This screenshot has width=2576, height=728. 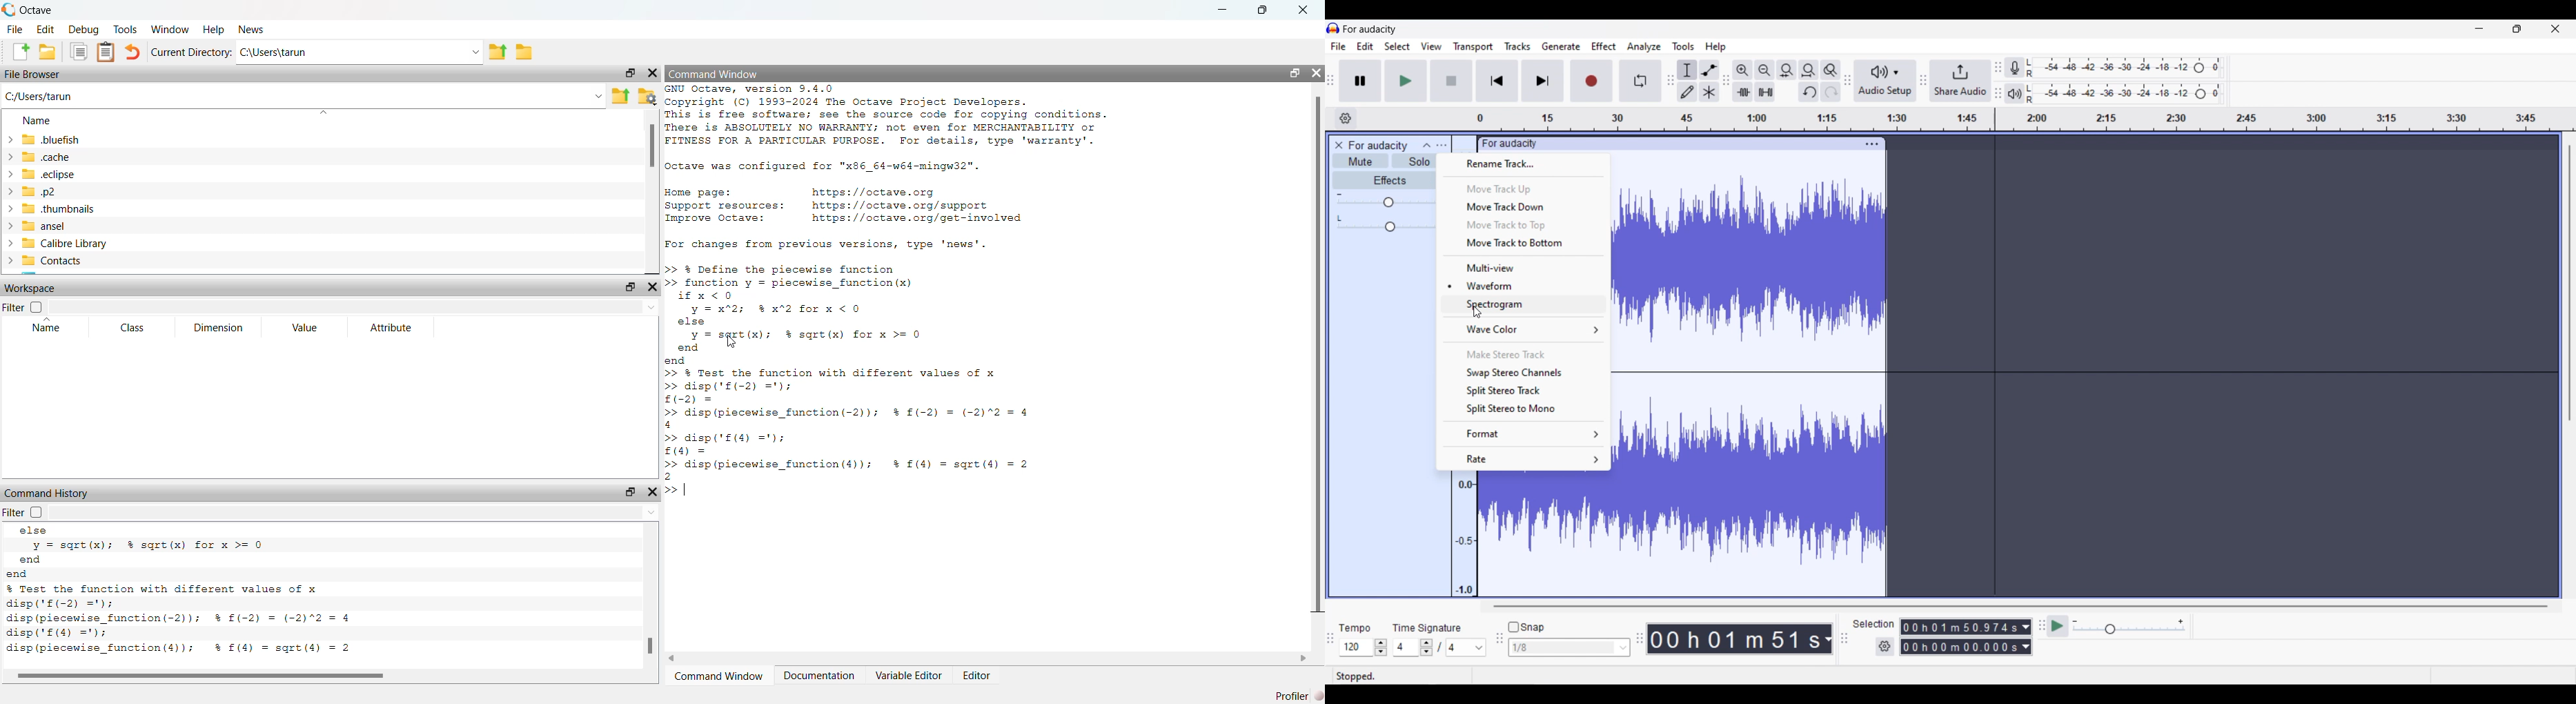 What do you see at coordinates (1687, 92) in the screenshot?
I see `Draw tool` at bounding box center [1687, 92].